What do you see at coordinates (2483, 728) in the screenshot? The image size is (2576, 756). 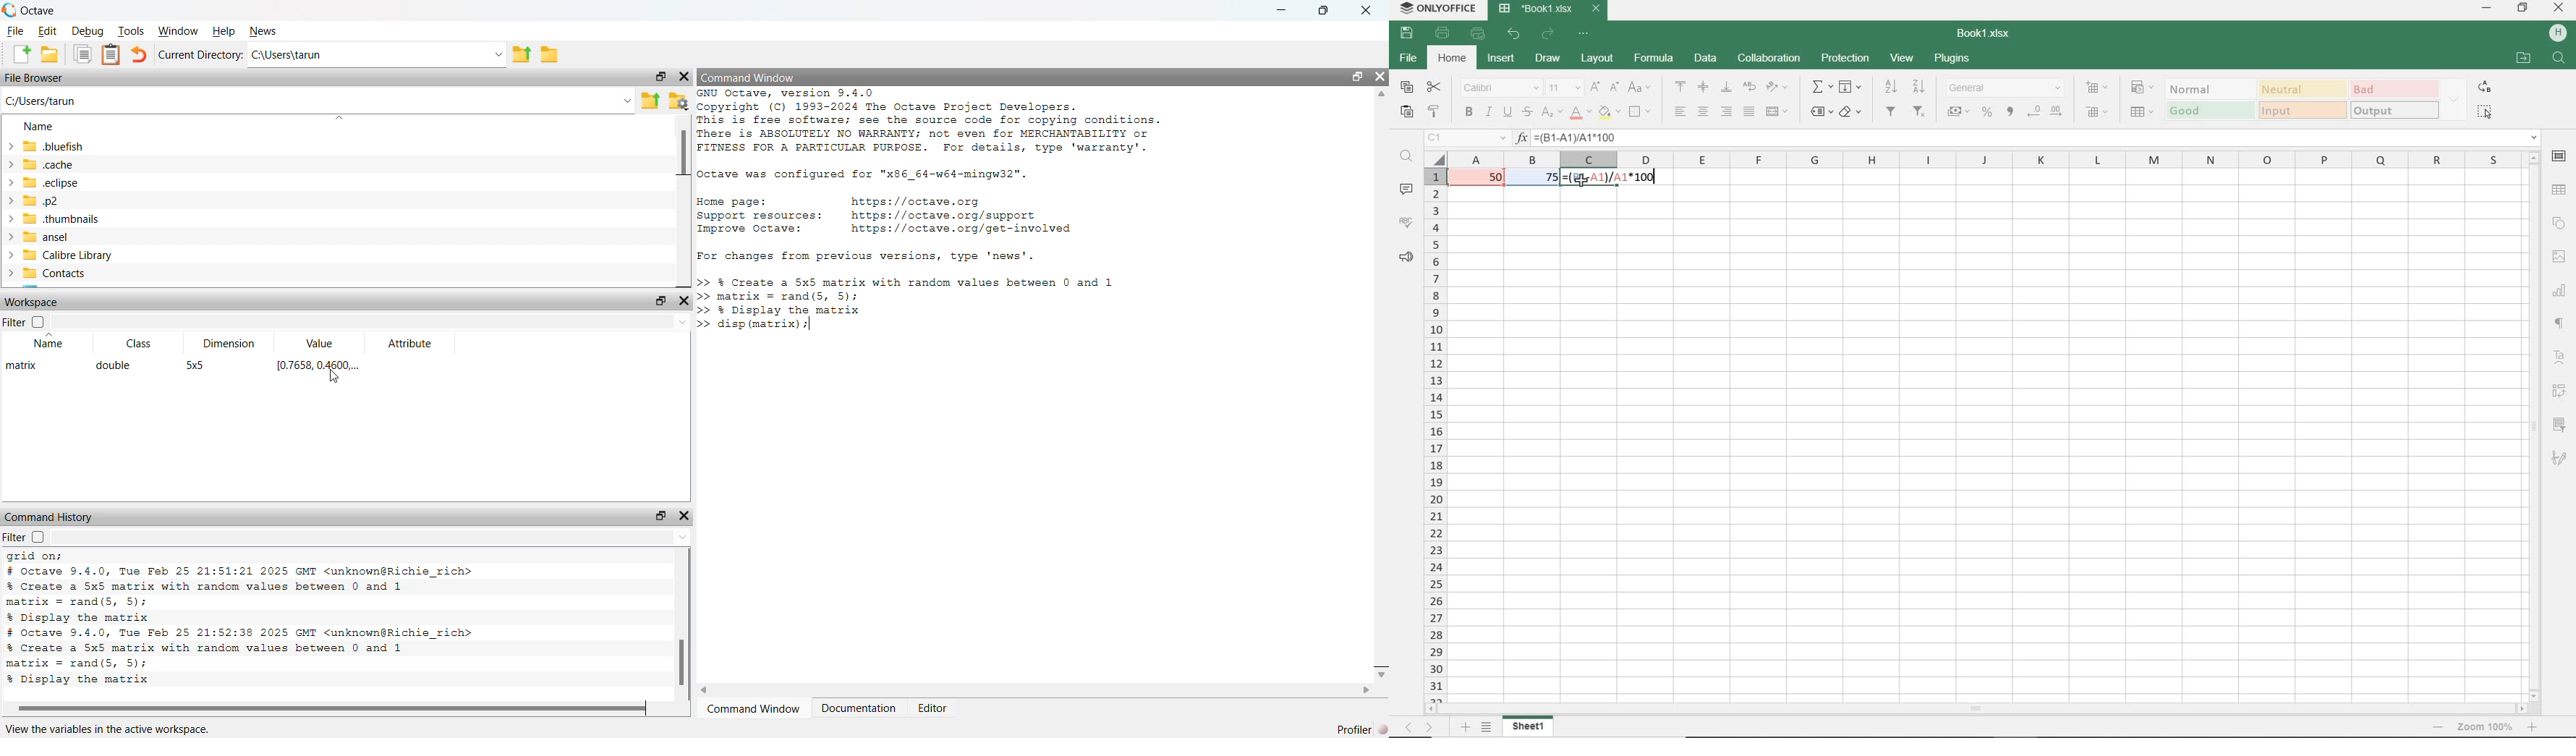 I see `zoom` at bounding box center [2483, 728].